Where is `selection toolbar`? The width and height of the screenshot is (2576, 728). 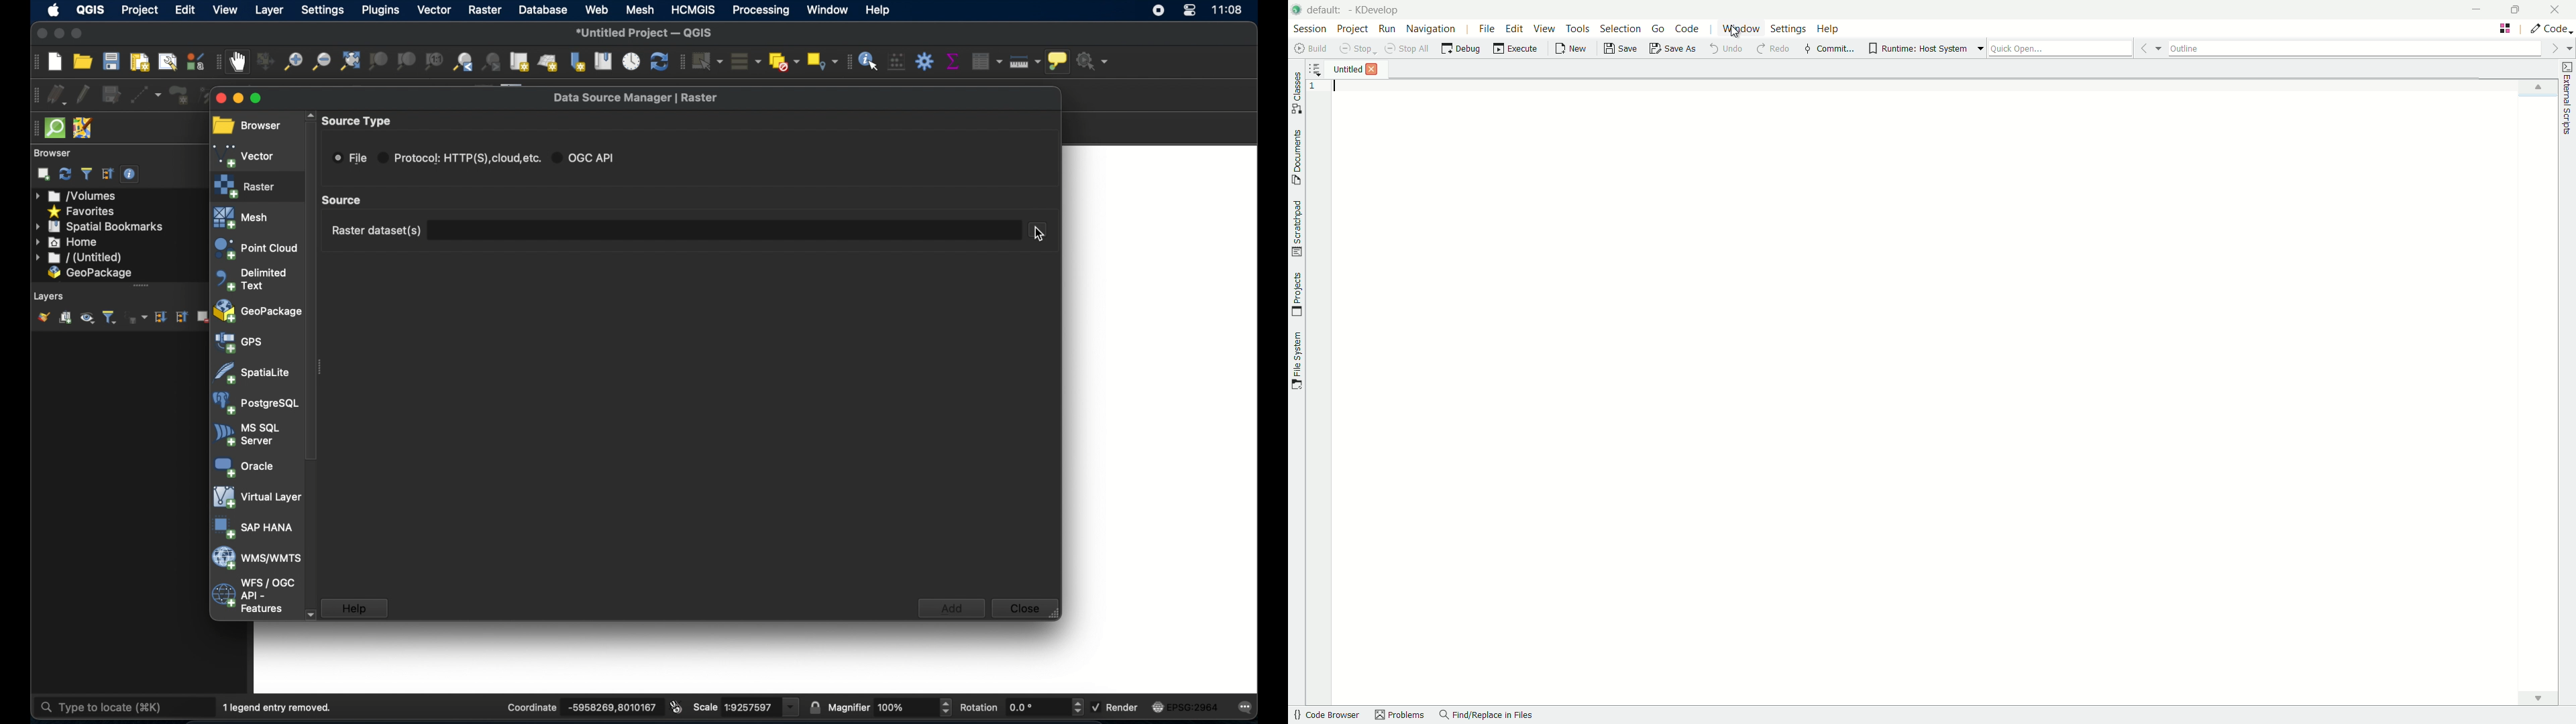
selection toolbar is located at coordinates (681, 61).